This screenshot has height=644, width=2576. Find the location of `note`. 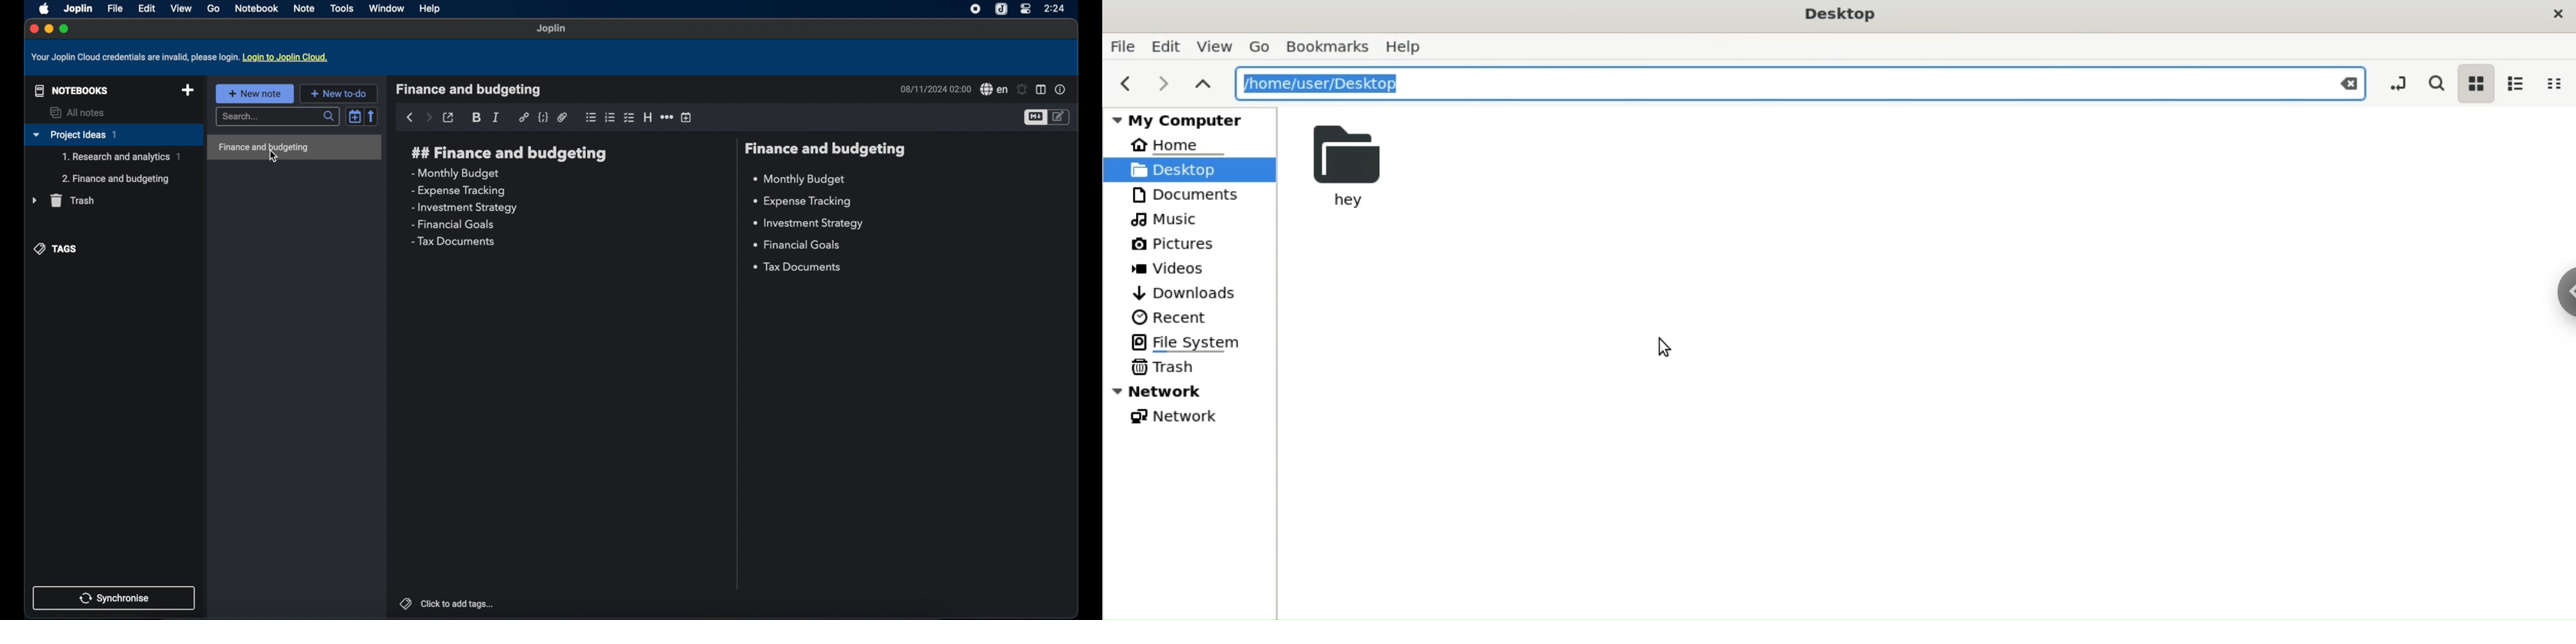

note is located at coordinates (305, 8).